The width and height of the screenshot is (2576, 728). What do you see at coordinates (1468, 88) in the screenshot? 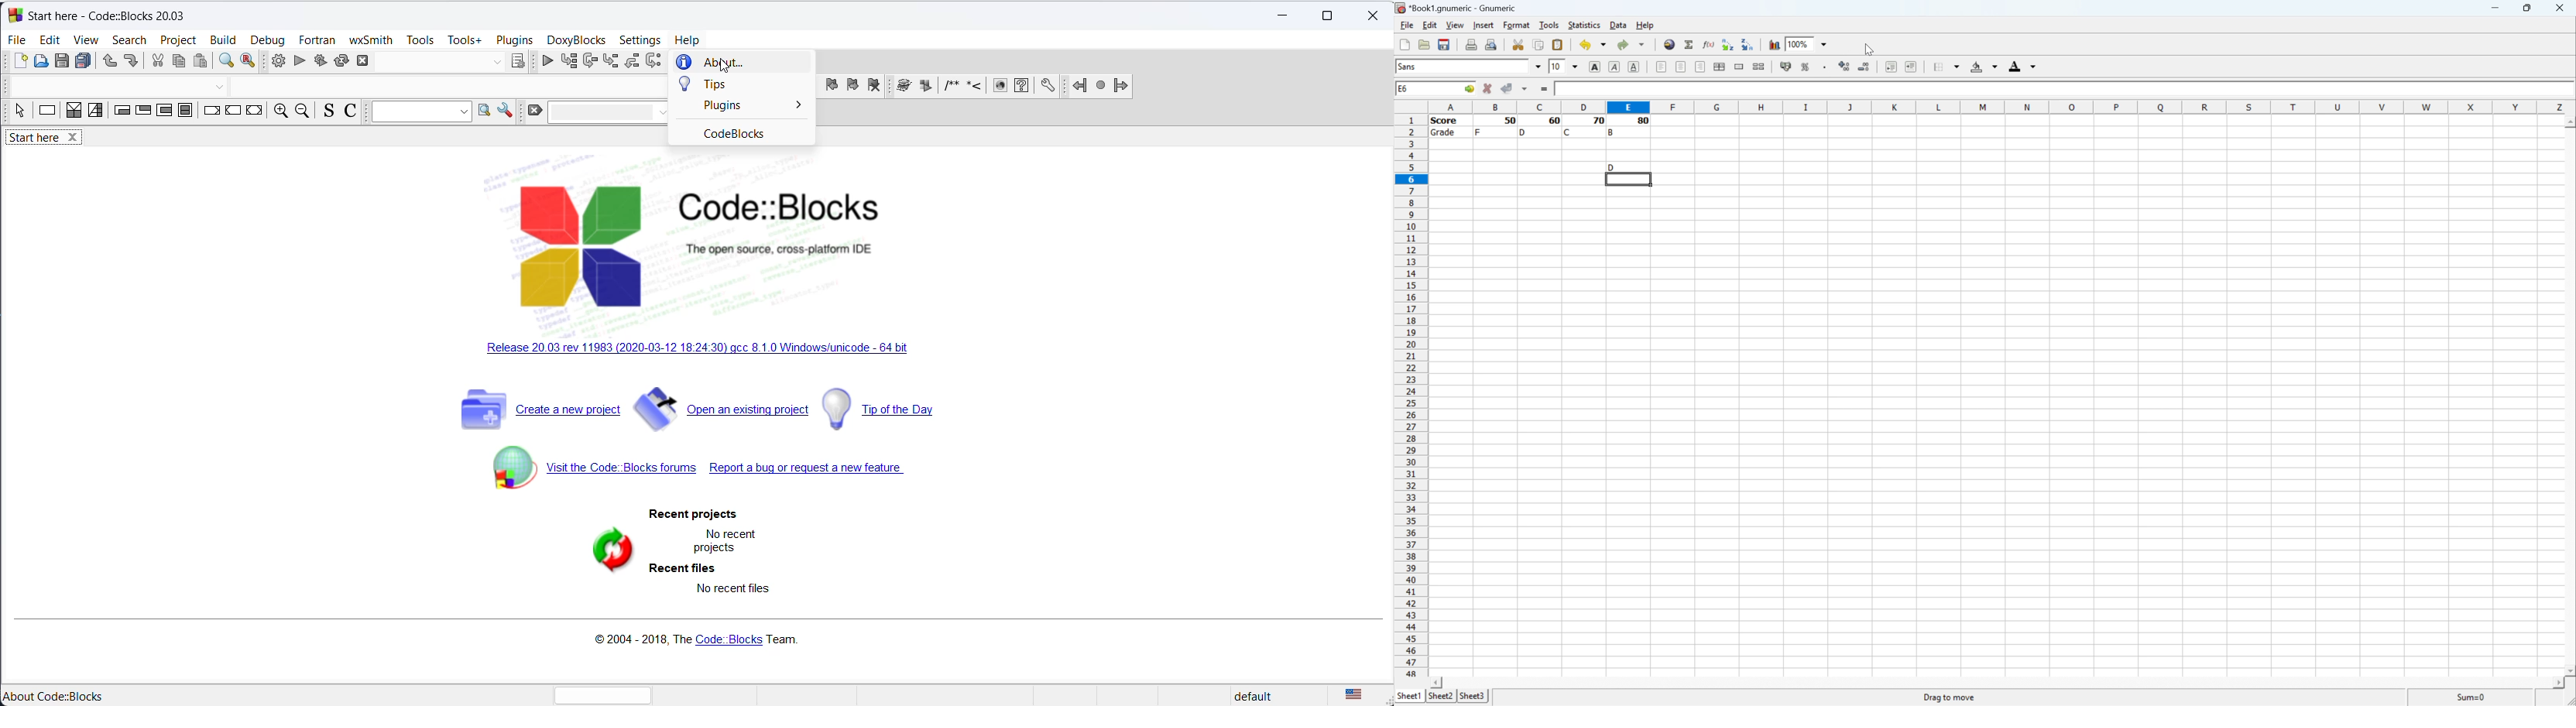
I see `Go to` at bounding box center [1468, 88].